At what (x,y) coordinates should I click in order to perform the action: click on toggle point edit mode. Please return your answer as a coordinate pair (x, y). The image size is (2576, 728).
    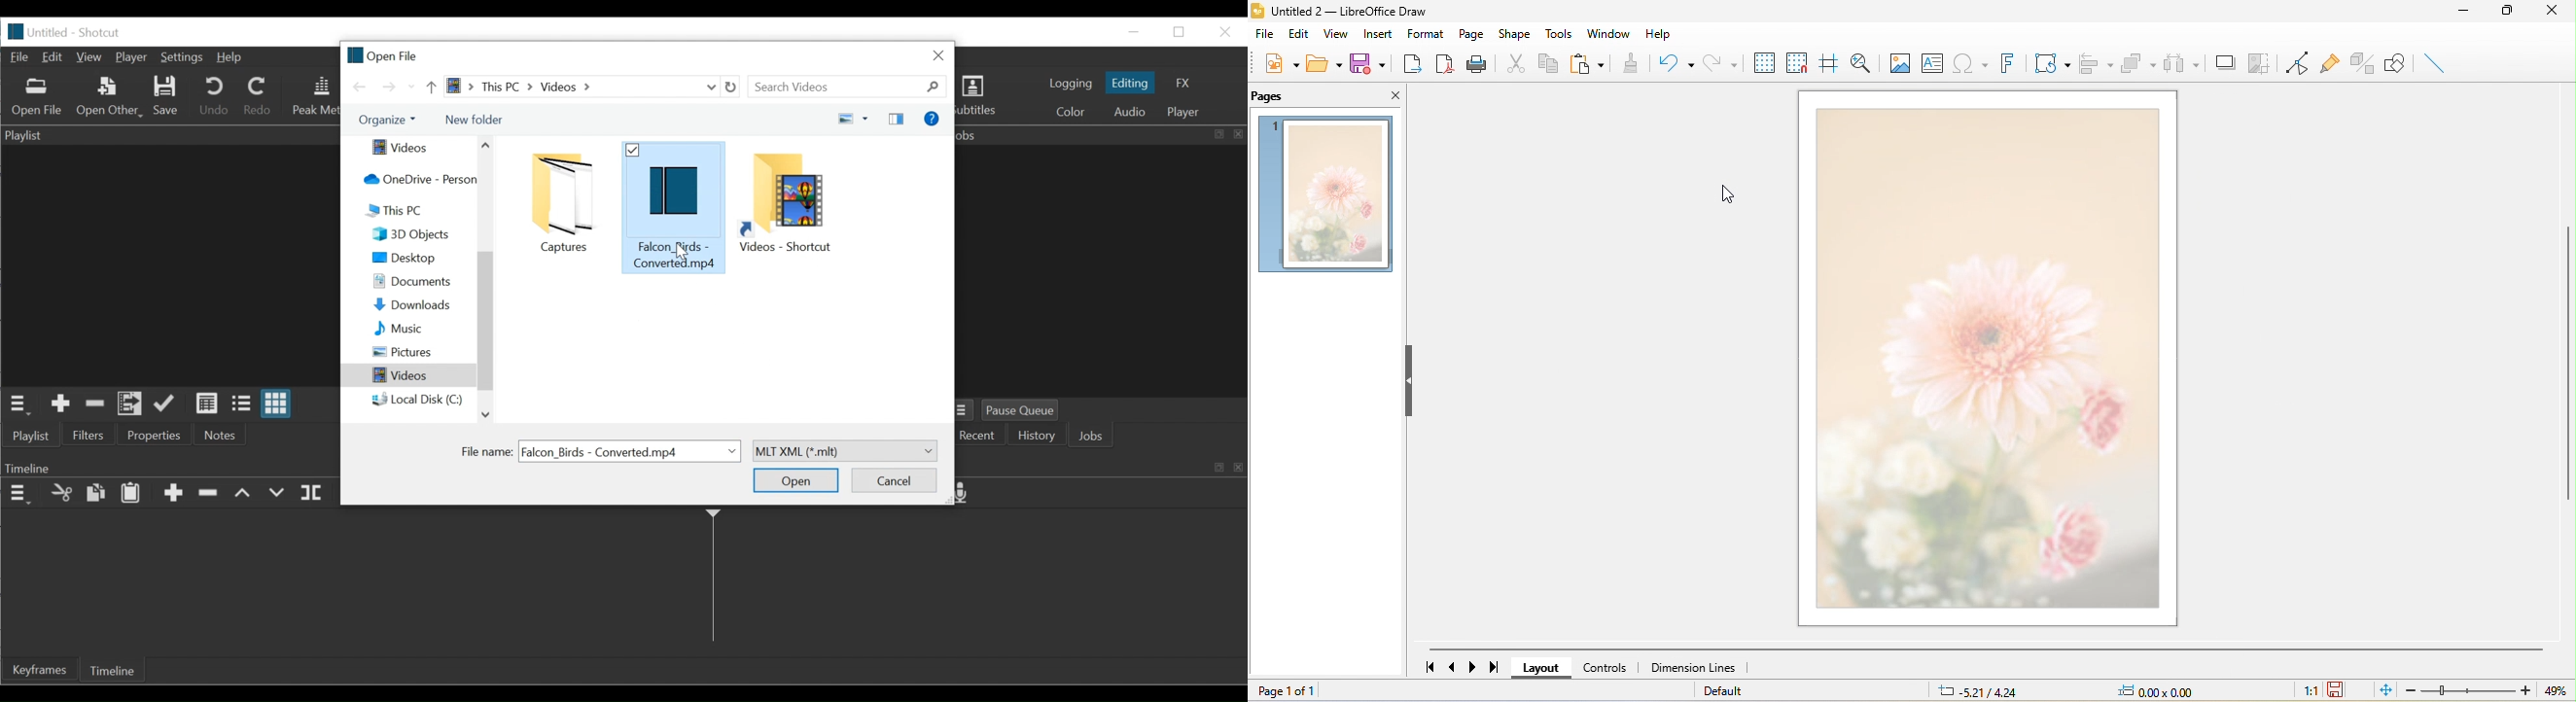
    Looking at the image, I should click on (2294, 63).